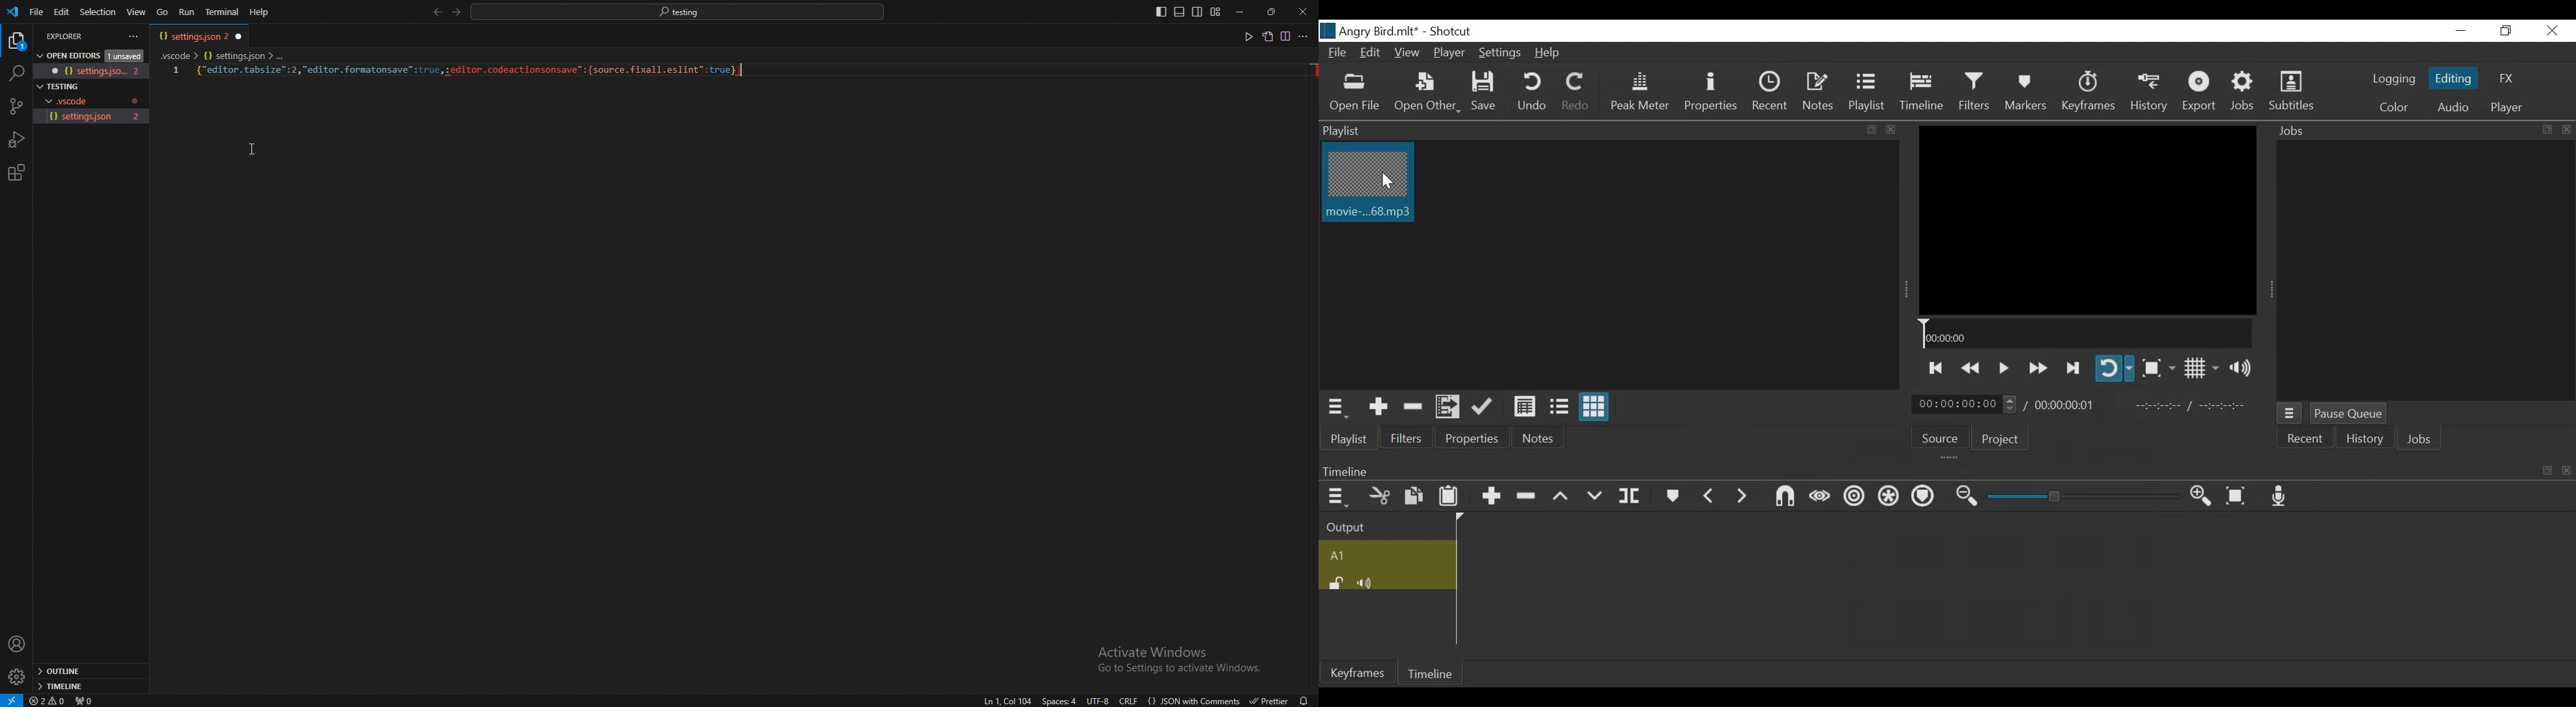 The width and height of the screenshot is (2576, 728). Describe the element at coordinates (177, 56) in the screenshot. I see `vscode` at that location.